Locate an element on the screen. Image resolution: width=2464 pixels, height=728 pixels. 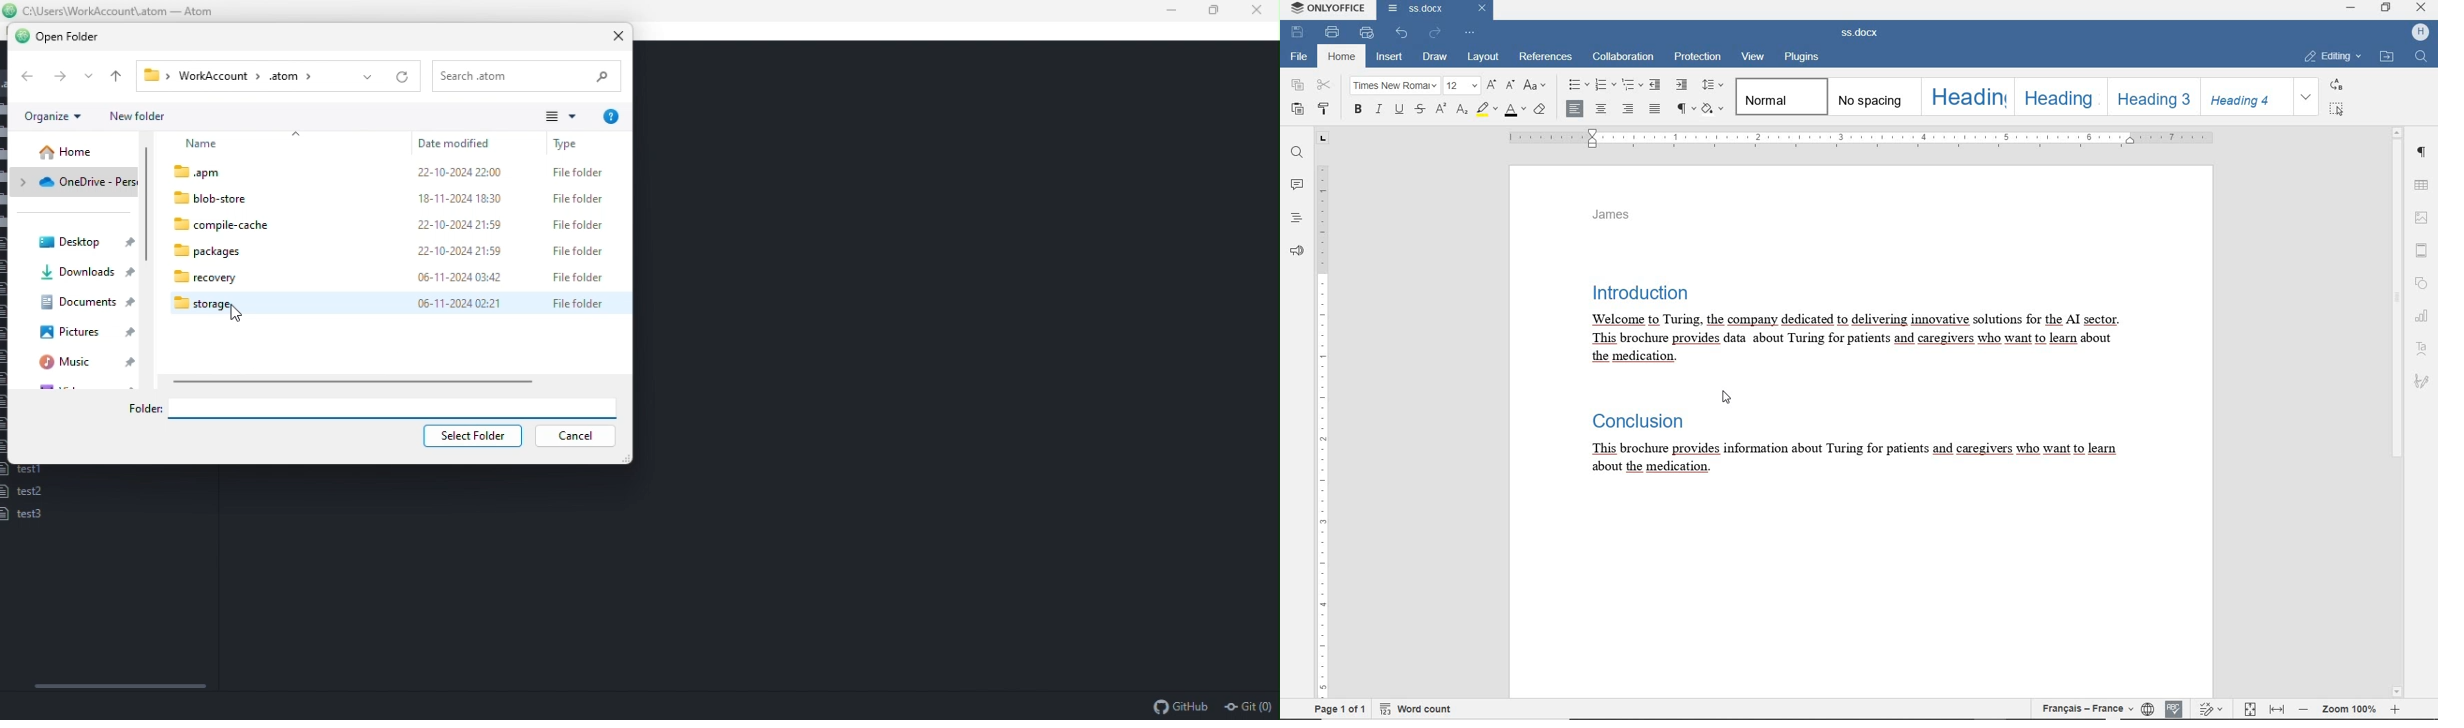
moue on storage is located at coordinates (393, 303).